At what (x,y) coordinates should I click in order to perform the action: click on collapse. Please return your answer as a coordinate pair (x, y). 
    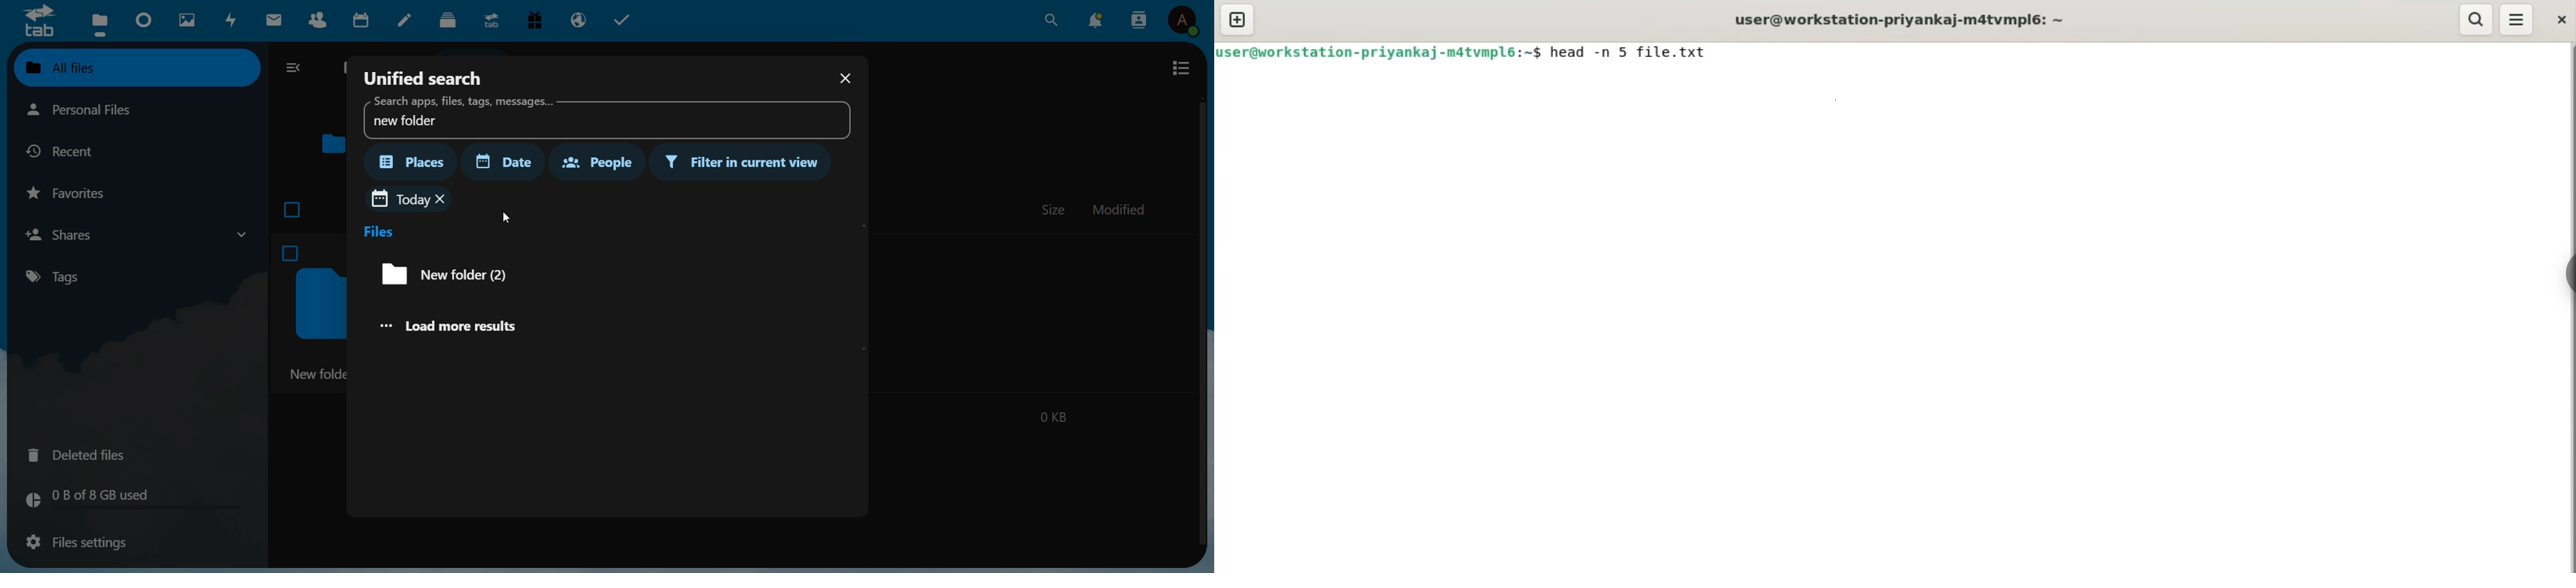
    Looking at the image, I should click on (296, 69).